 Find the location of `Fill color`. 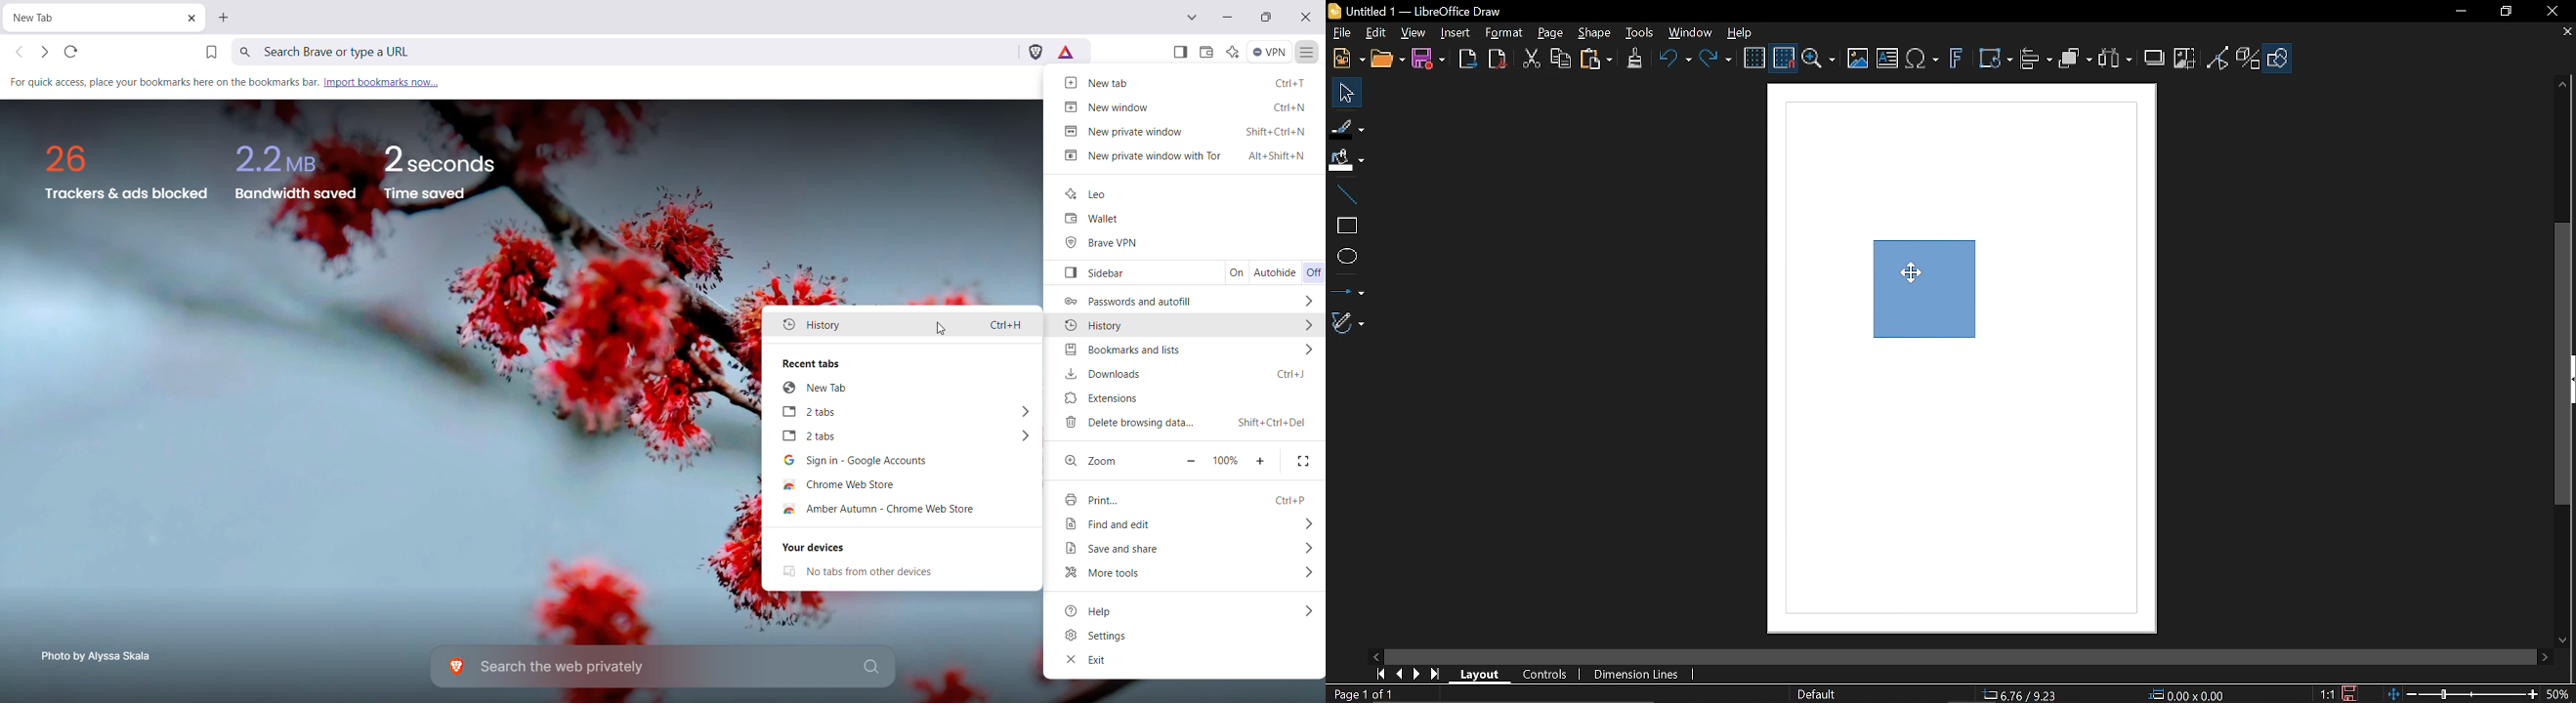

Fill color is located at coordinates (1347, 160).